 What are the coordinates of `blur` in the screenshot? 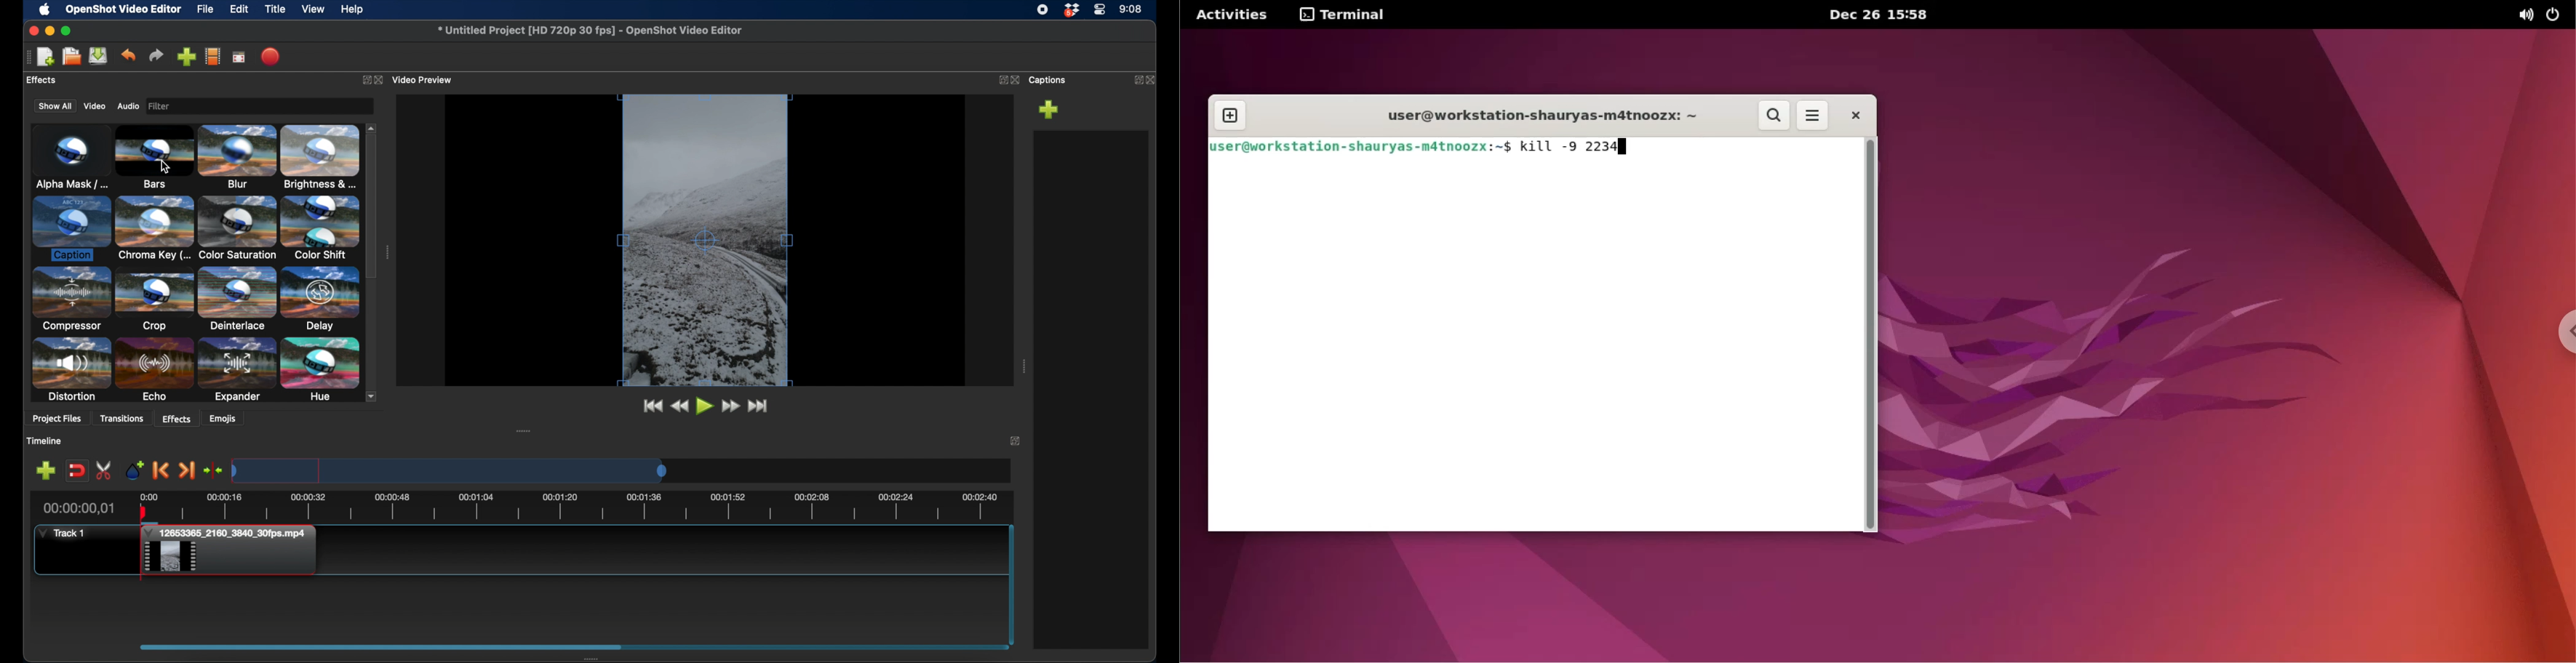 It's located at (238, 157).